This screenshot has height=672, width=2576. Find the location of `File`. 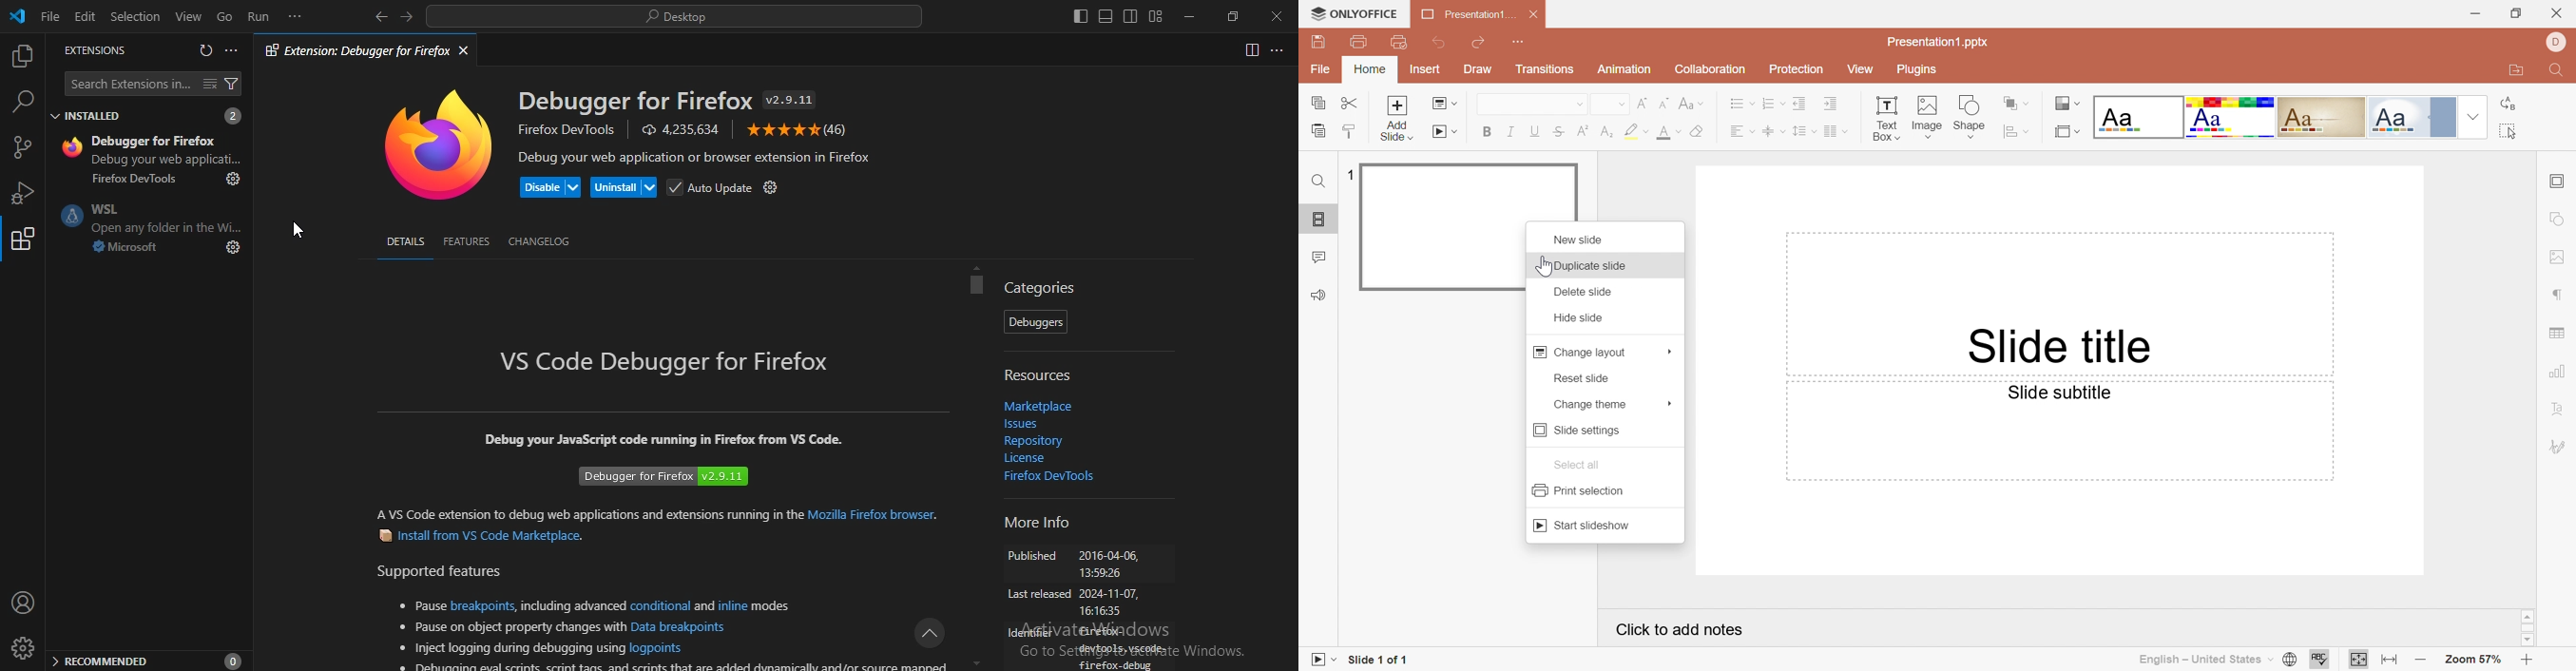

File is located at coordinates (1320, 71).